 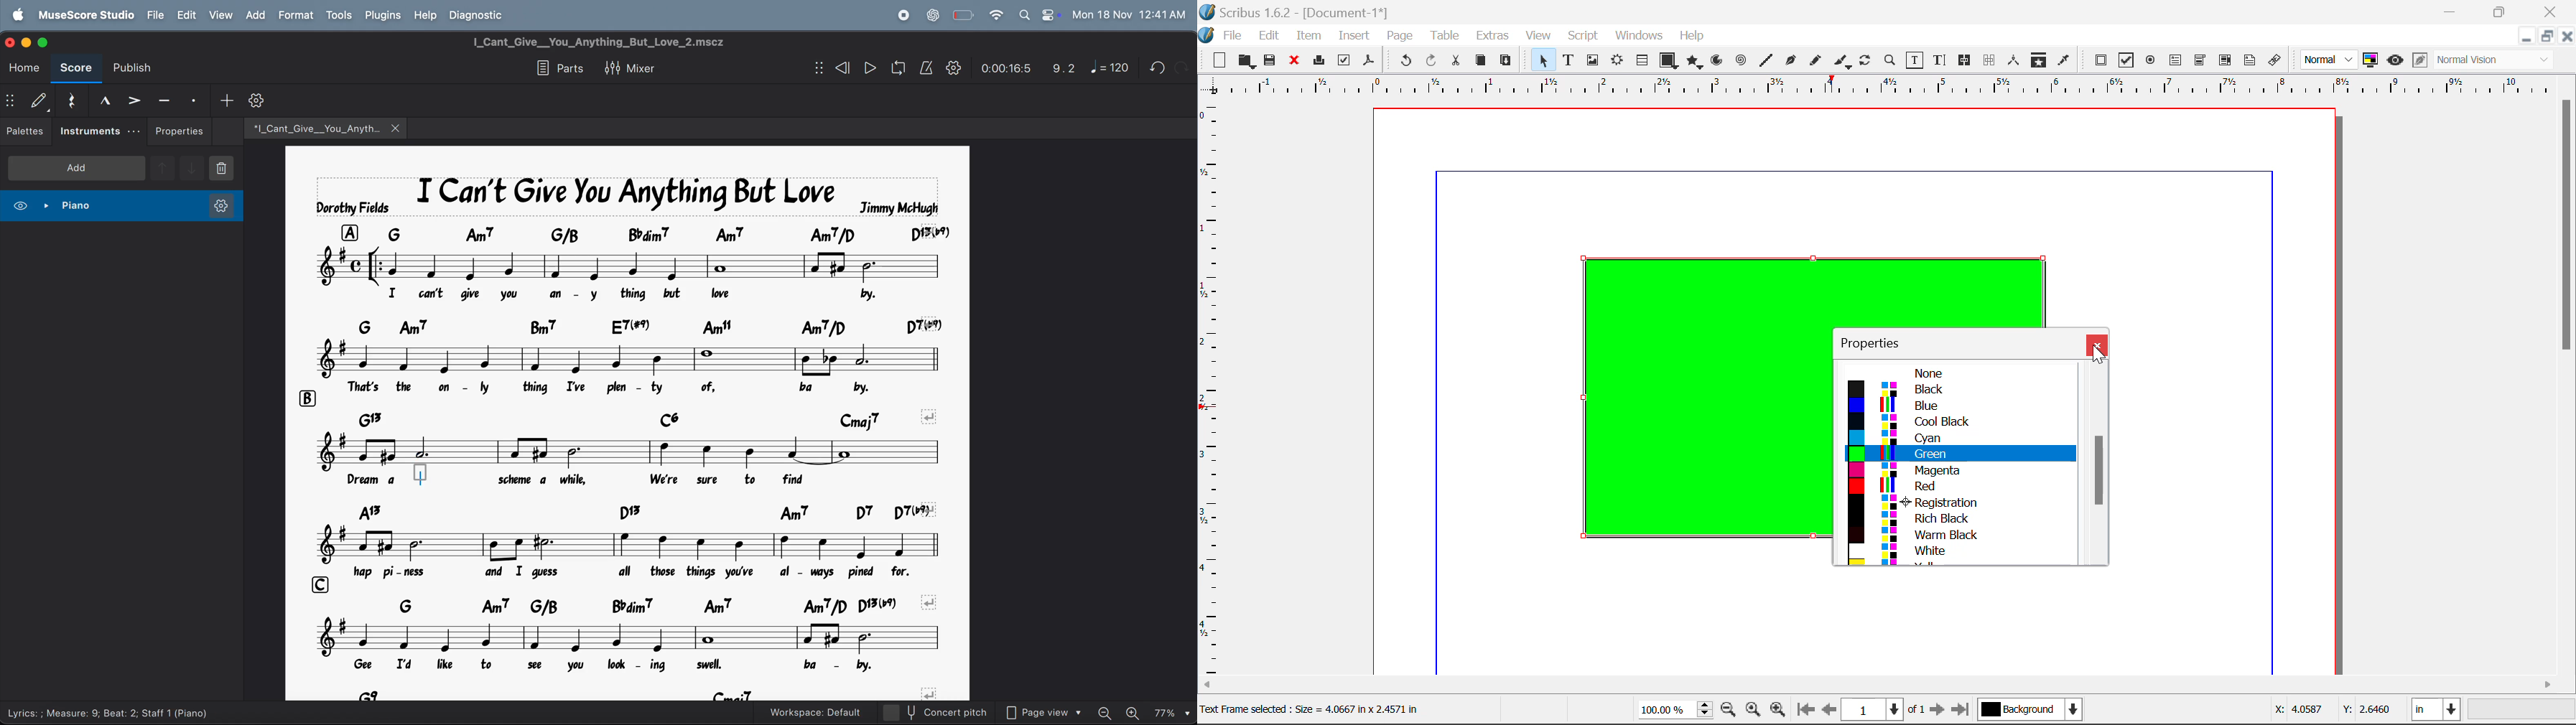 What do you see at coordinates (870, 68) in the screenshot?
I see `play` at bounding box center [870, 68].